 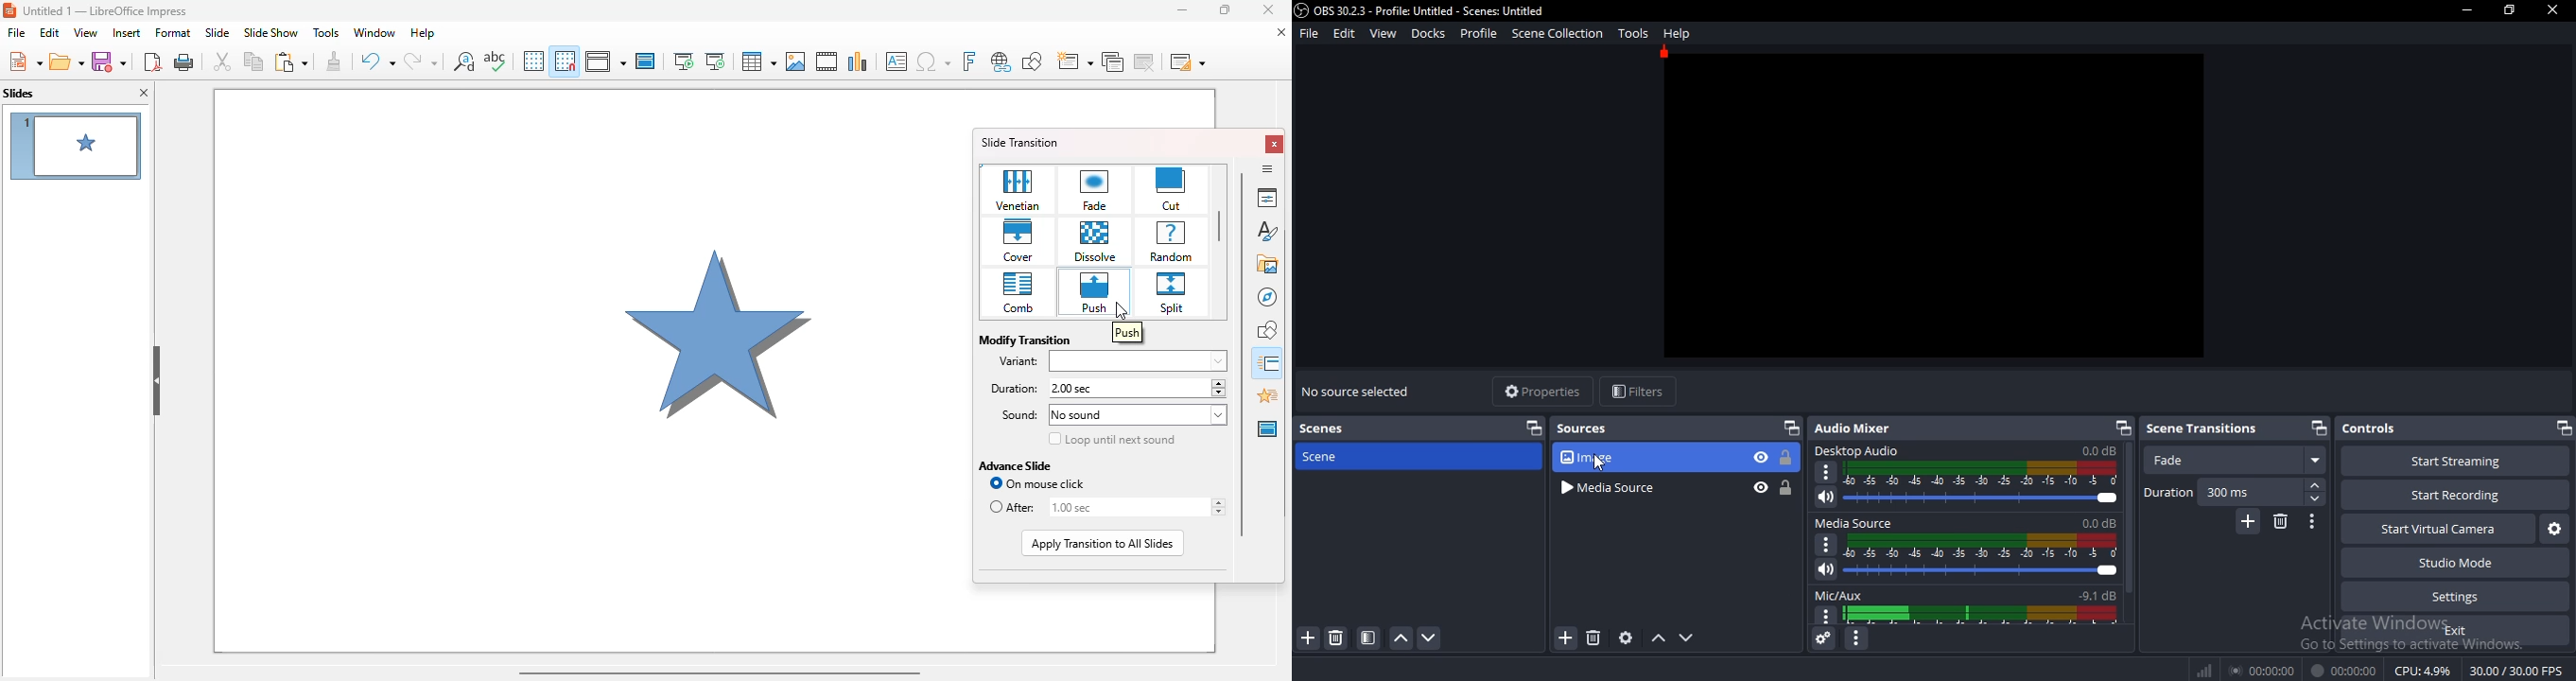 I want to click on slide show, so click(x=271, y=32).